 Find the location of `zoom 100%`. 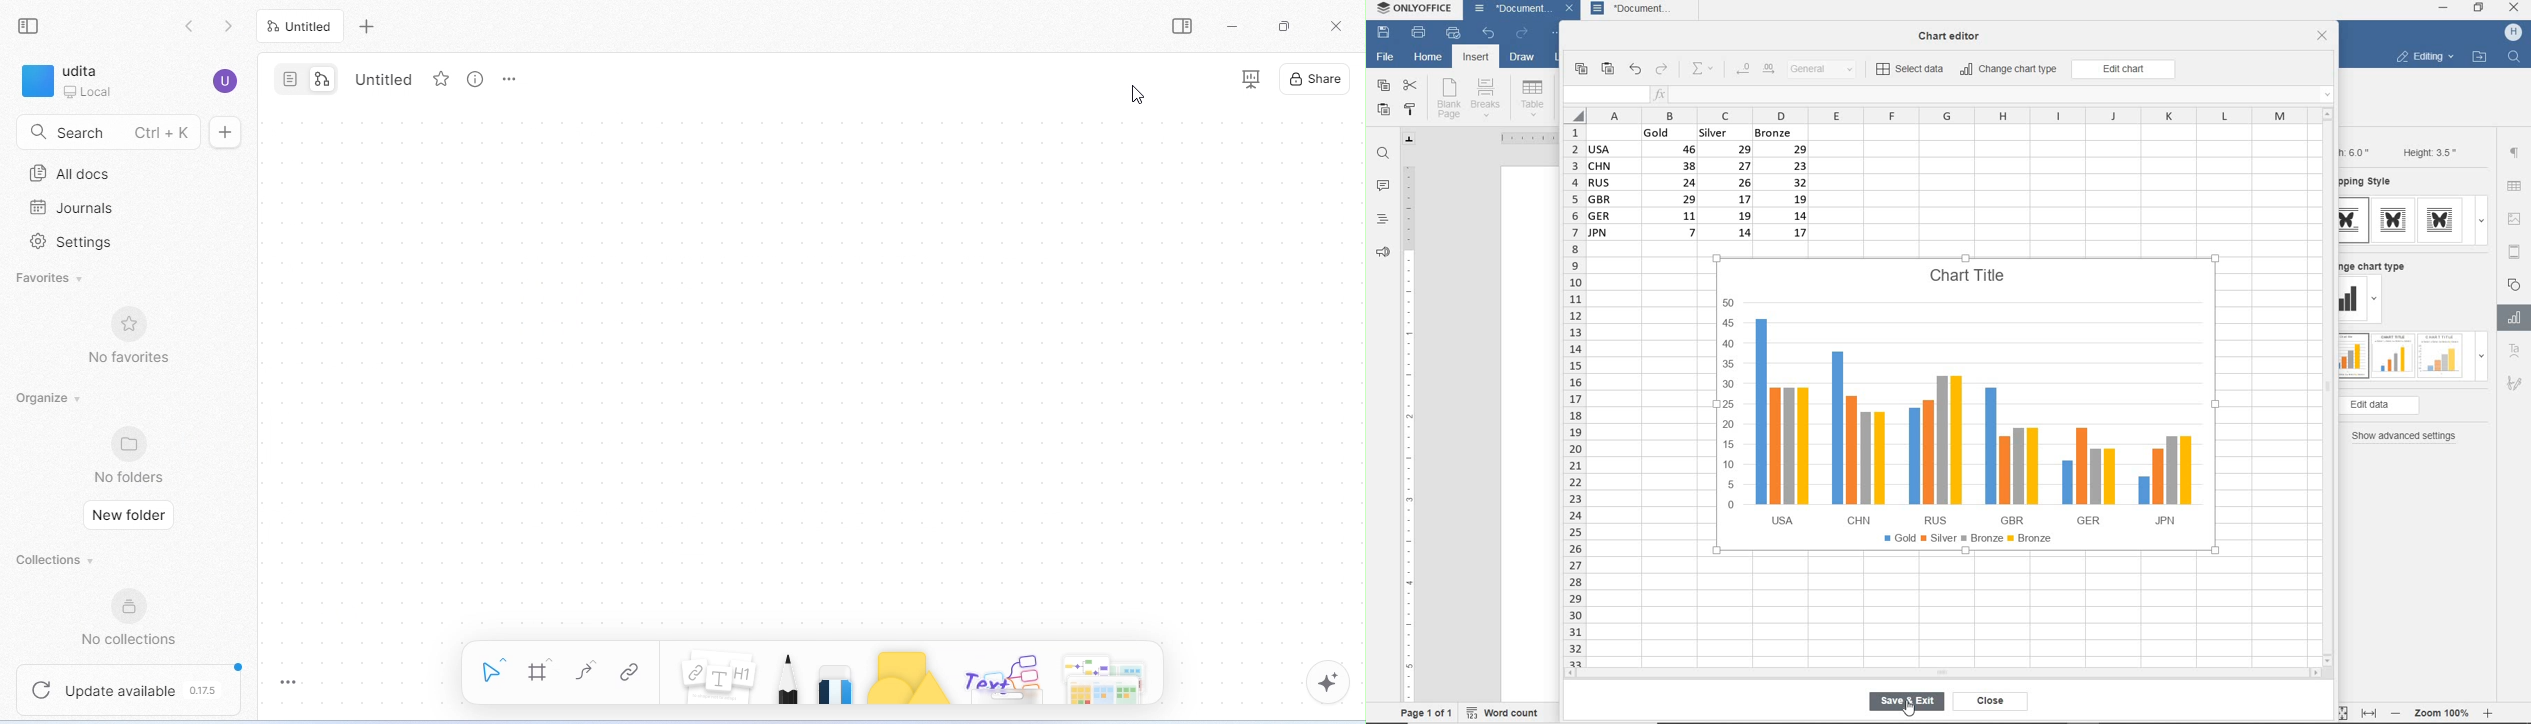

zoom 100% is located at coordinates (2444, 711).